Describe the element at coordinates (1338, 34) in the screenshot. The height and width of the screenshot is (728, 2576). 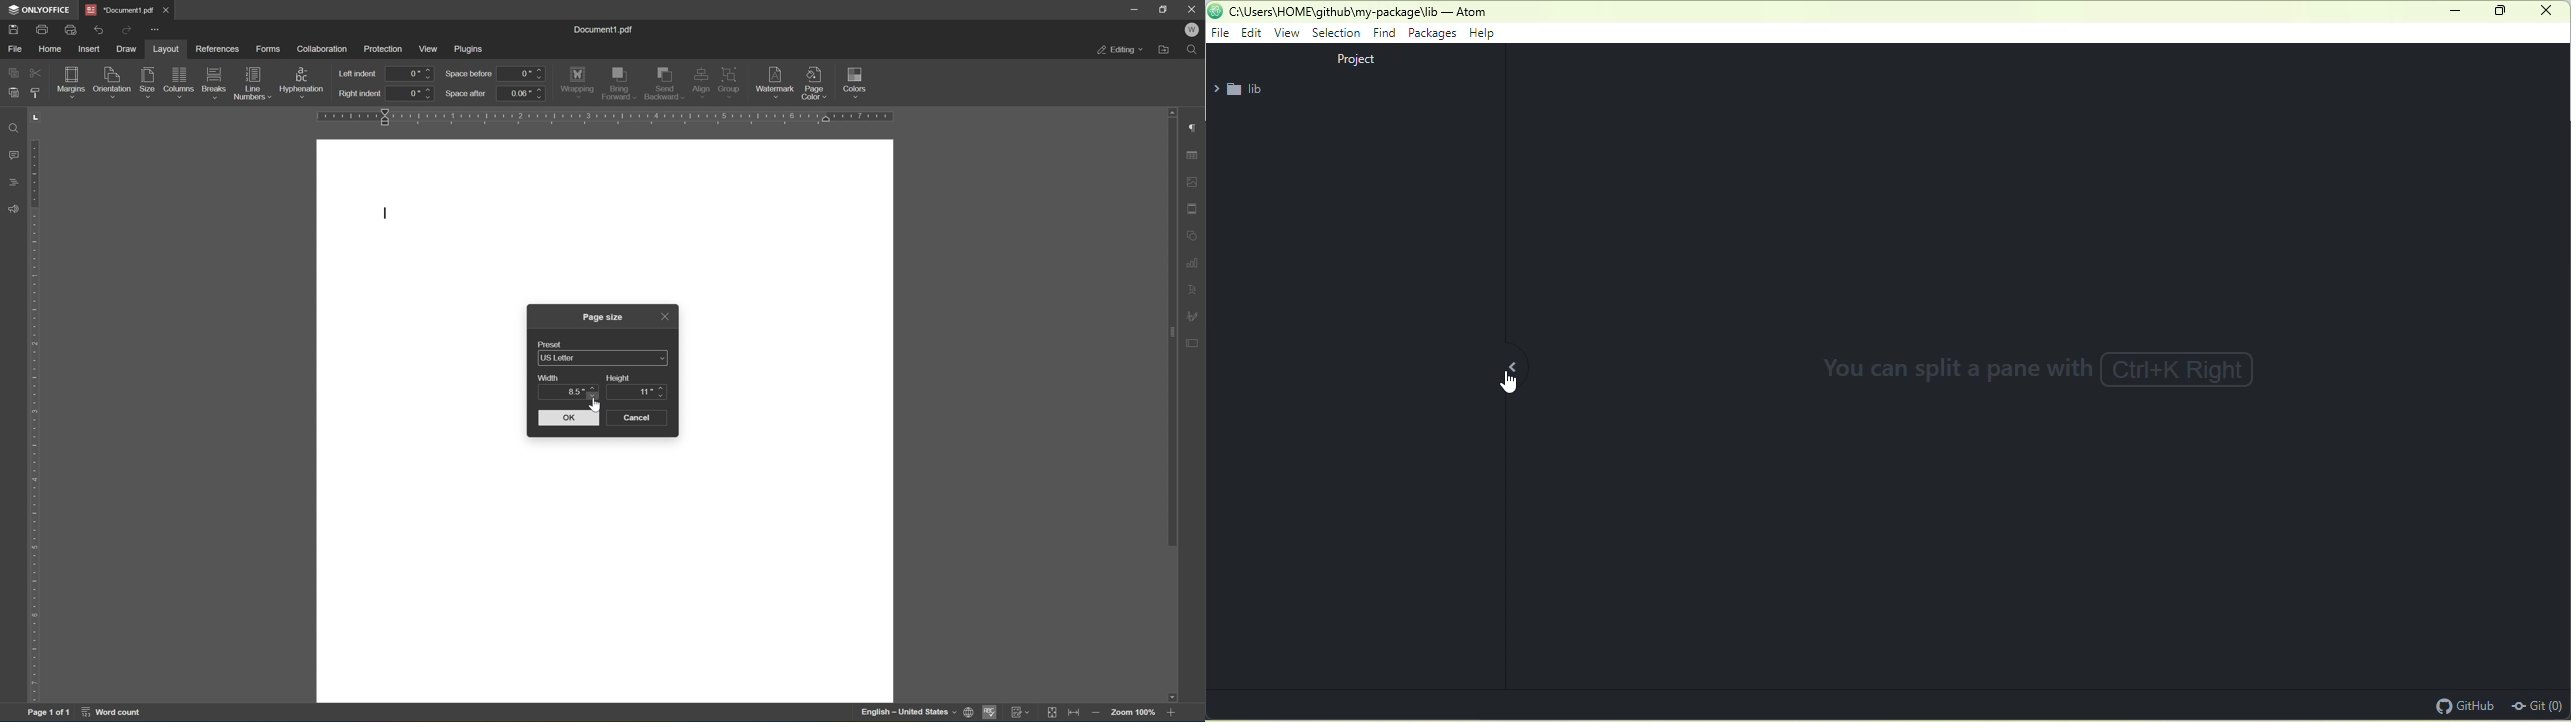
I see `selection` at that location.